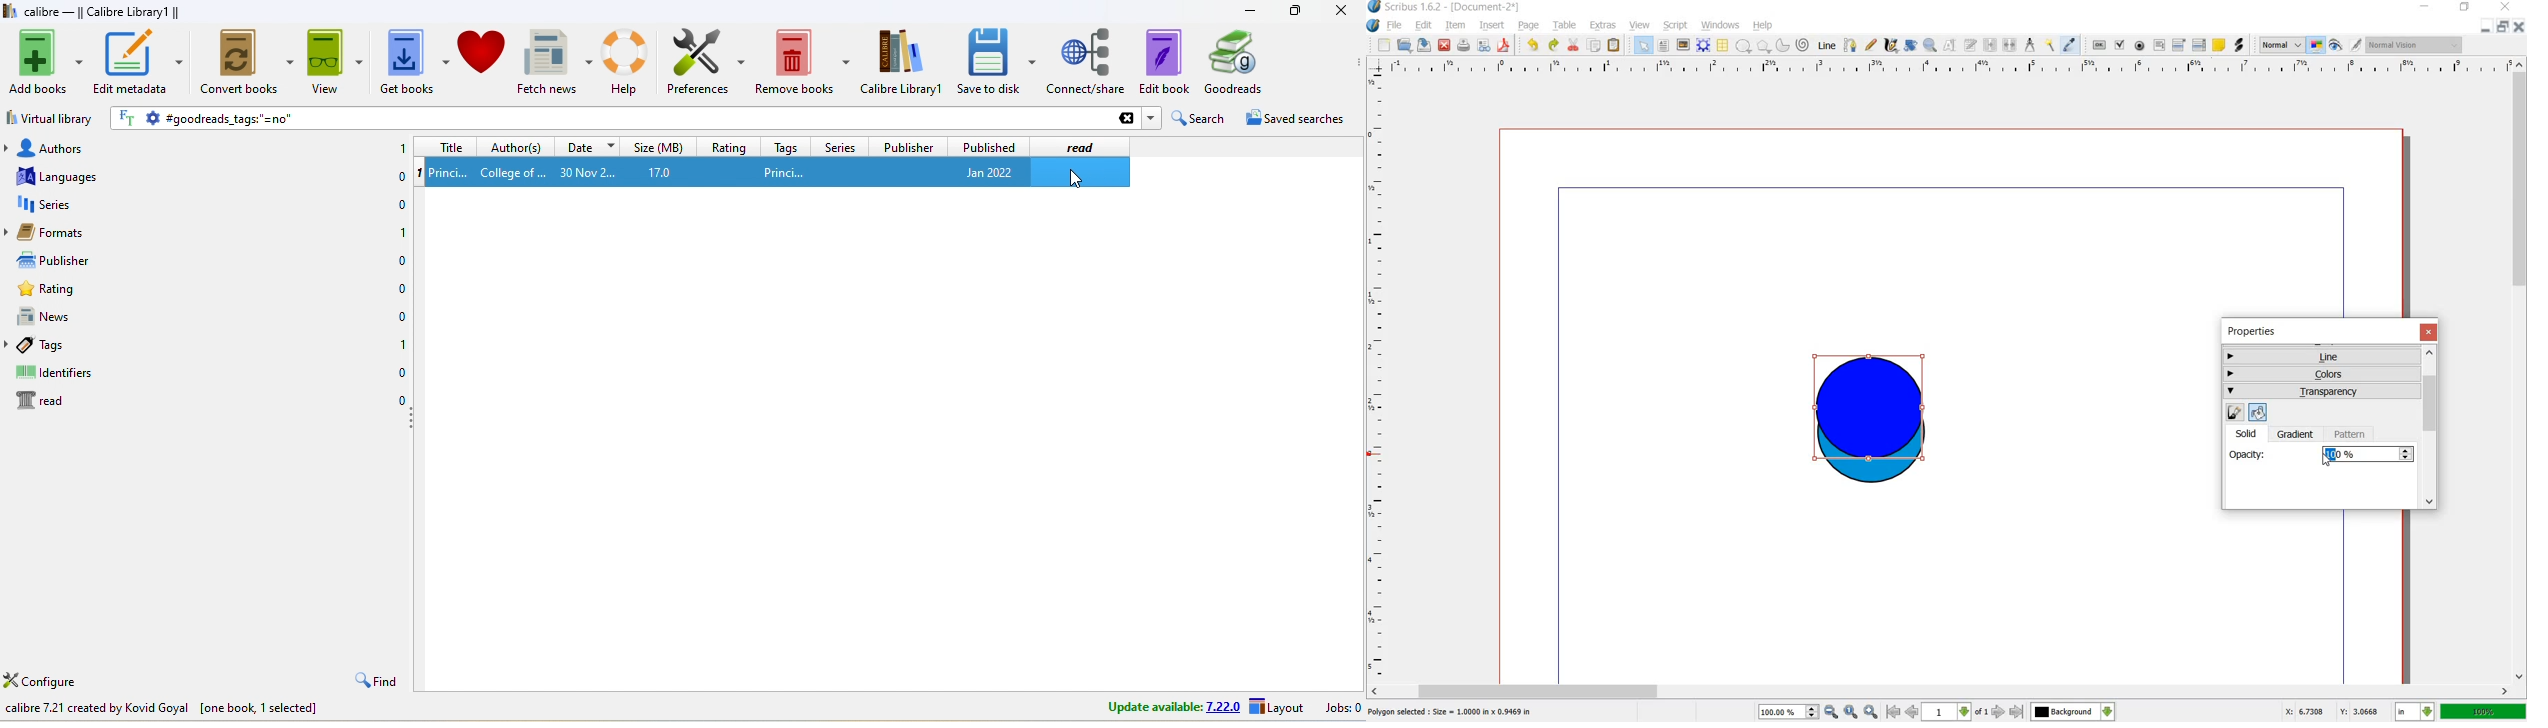  I want to click on rotate item, so click(1911, 46).